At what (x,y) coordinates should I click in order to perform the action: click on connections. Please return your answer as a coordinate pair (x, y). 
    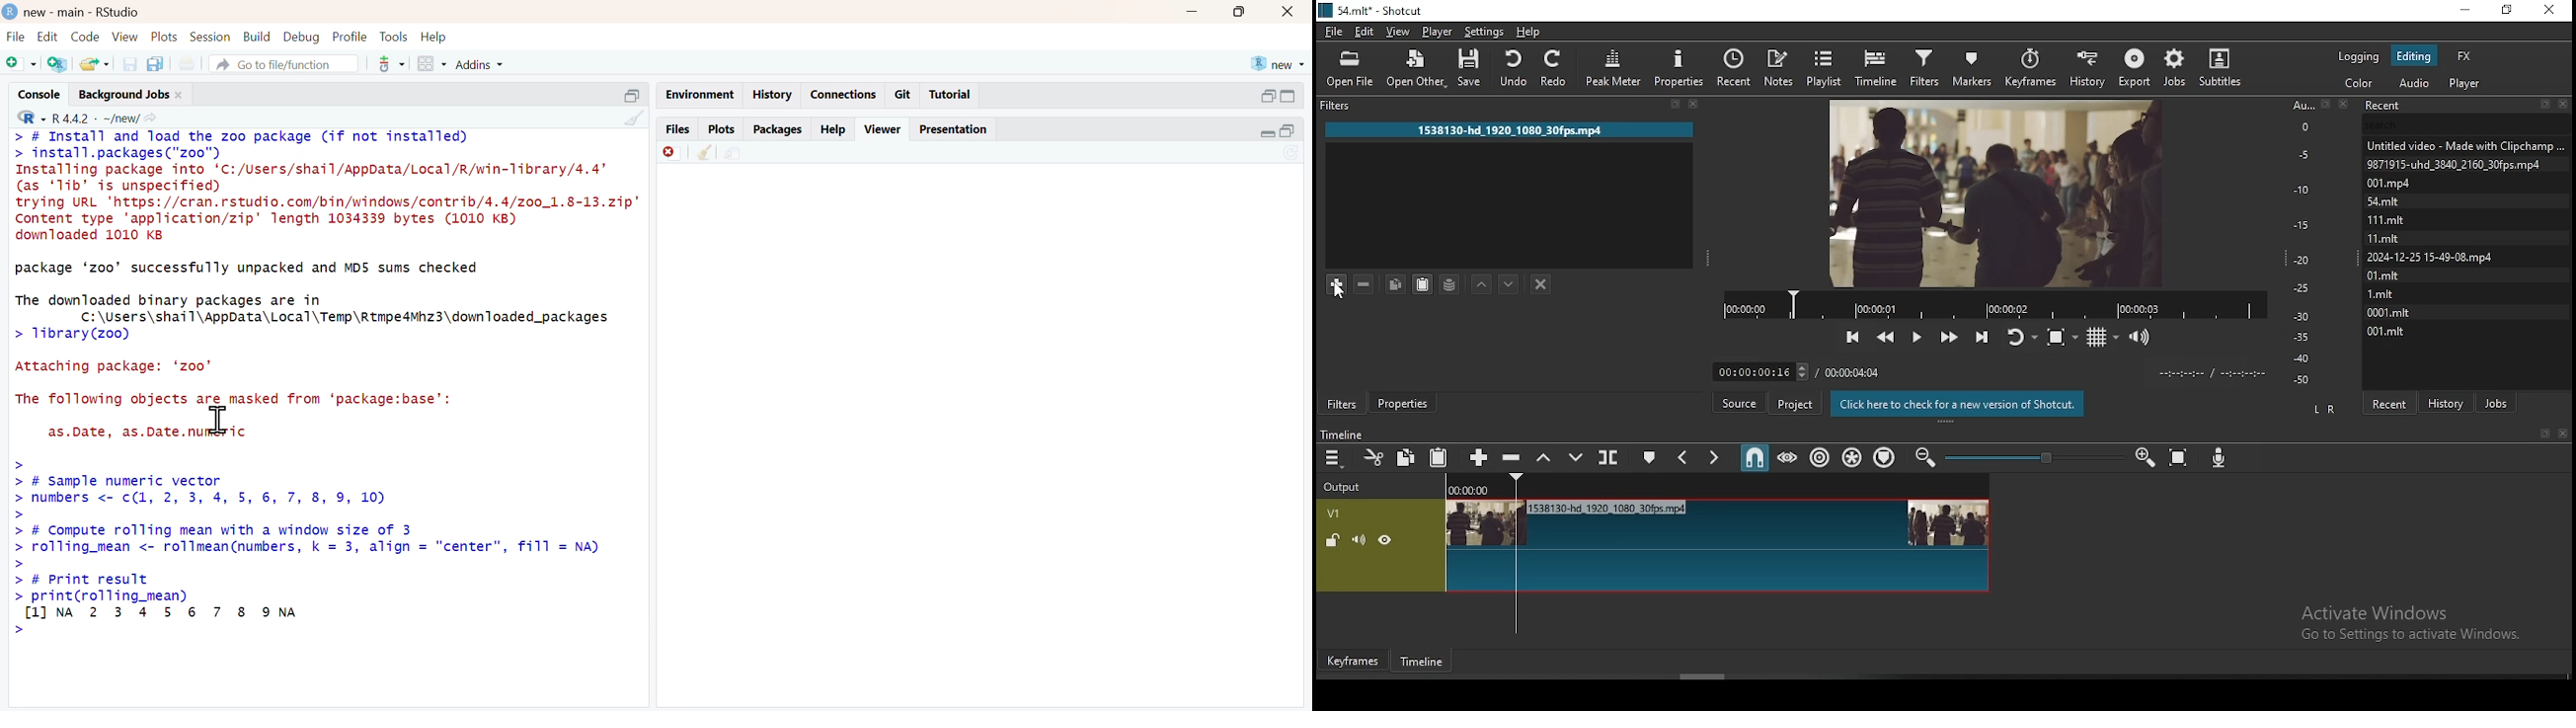
    Looking at the image, I should click on (841, 94).